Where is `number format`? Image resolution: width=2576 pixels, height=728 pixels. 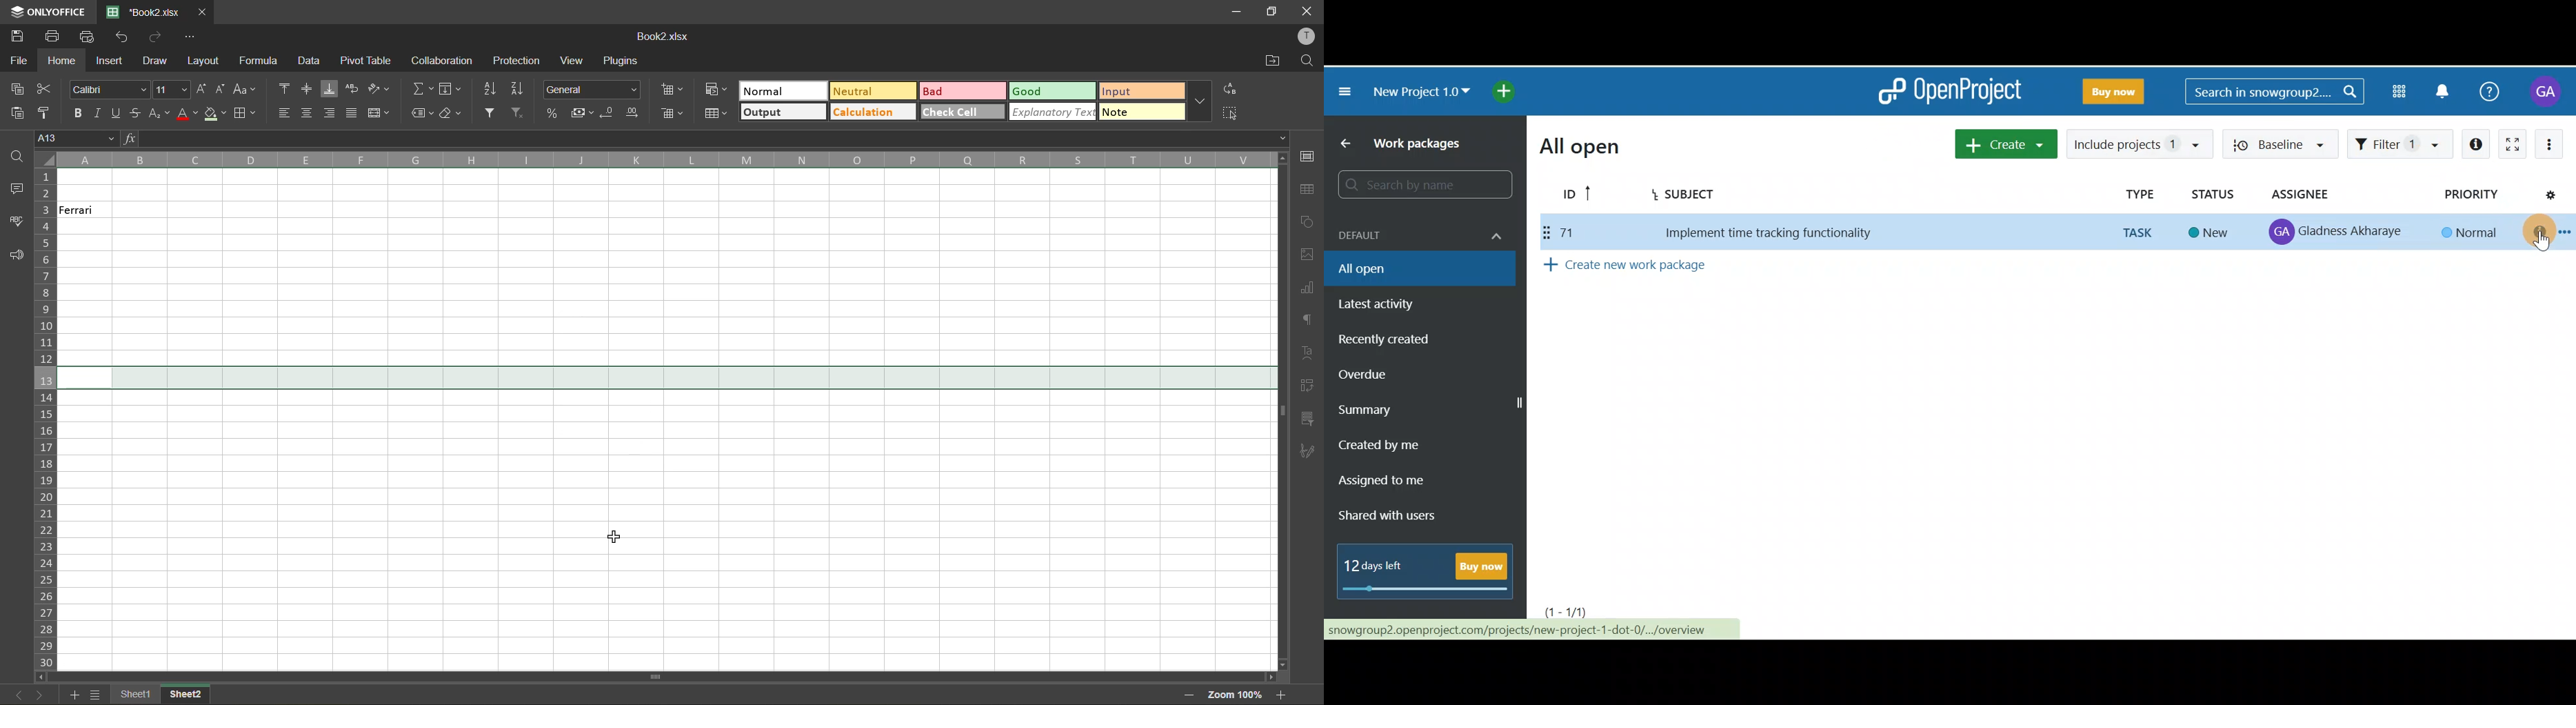 number format is located at coordinates (591, 90).